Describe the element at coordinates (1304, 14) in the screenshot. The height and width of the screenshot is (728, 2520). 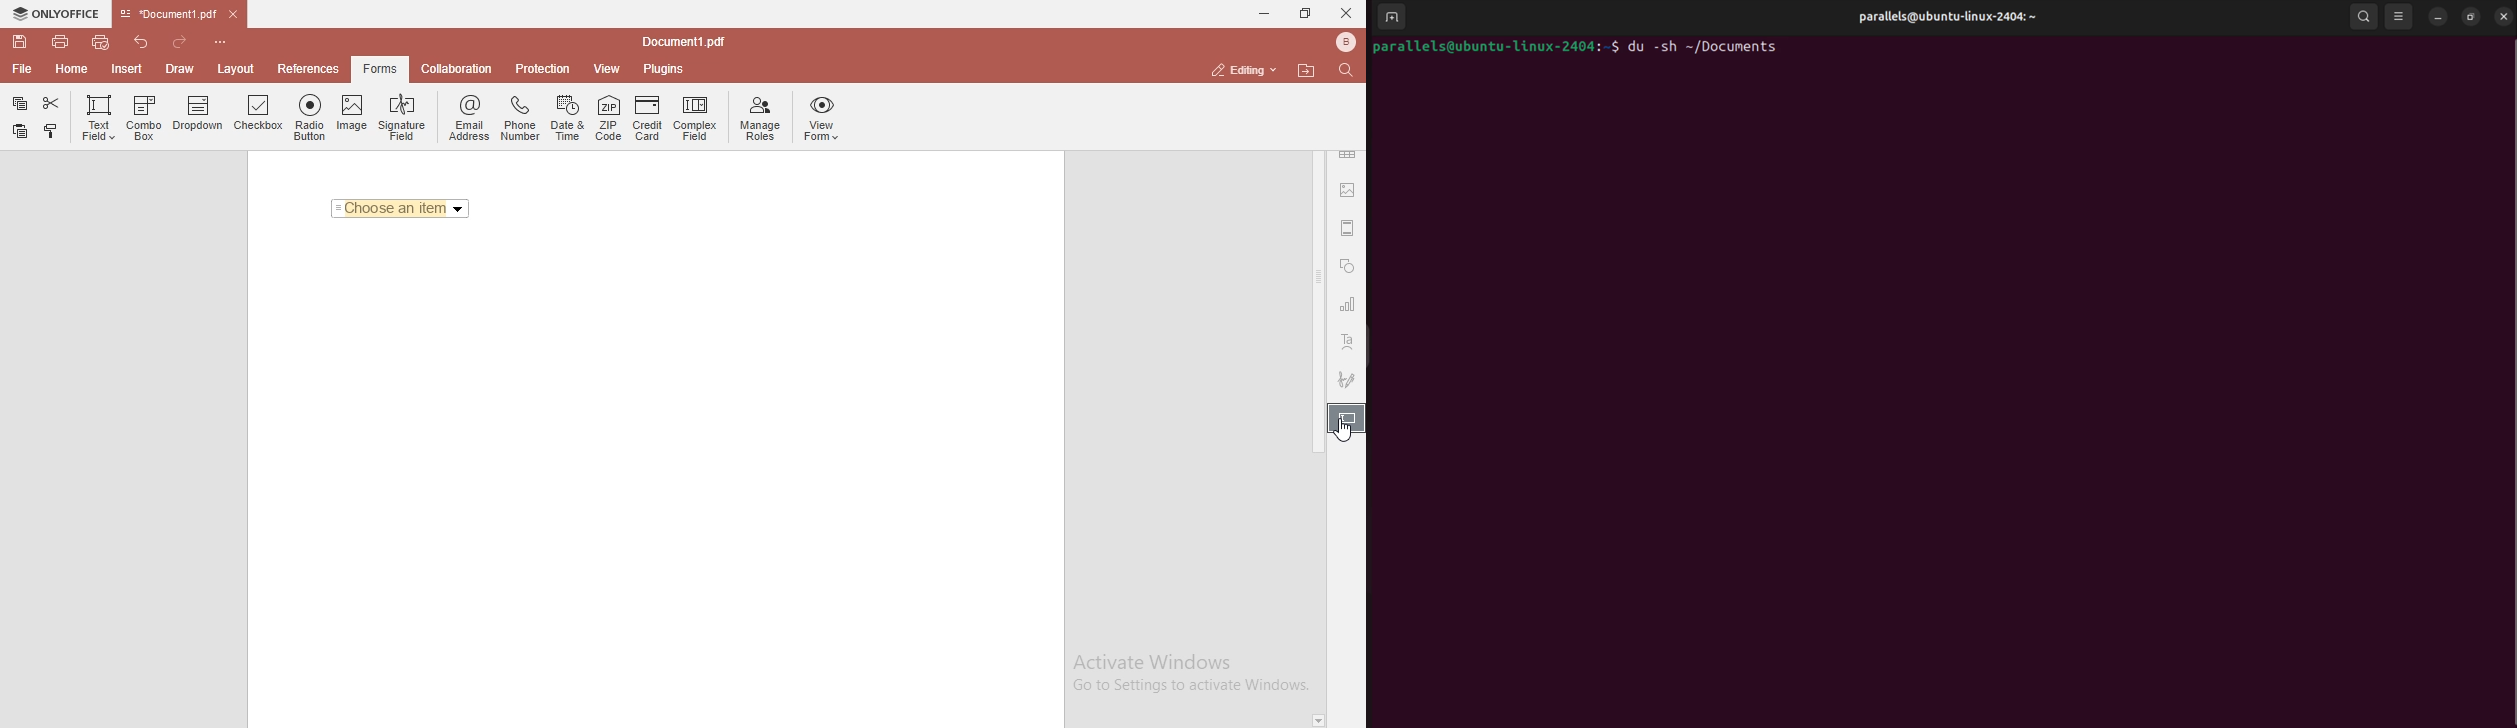
I see `restore` at that location.